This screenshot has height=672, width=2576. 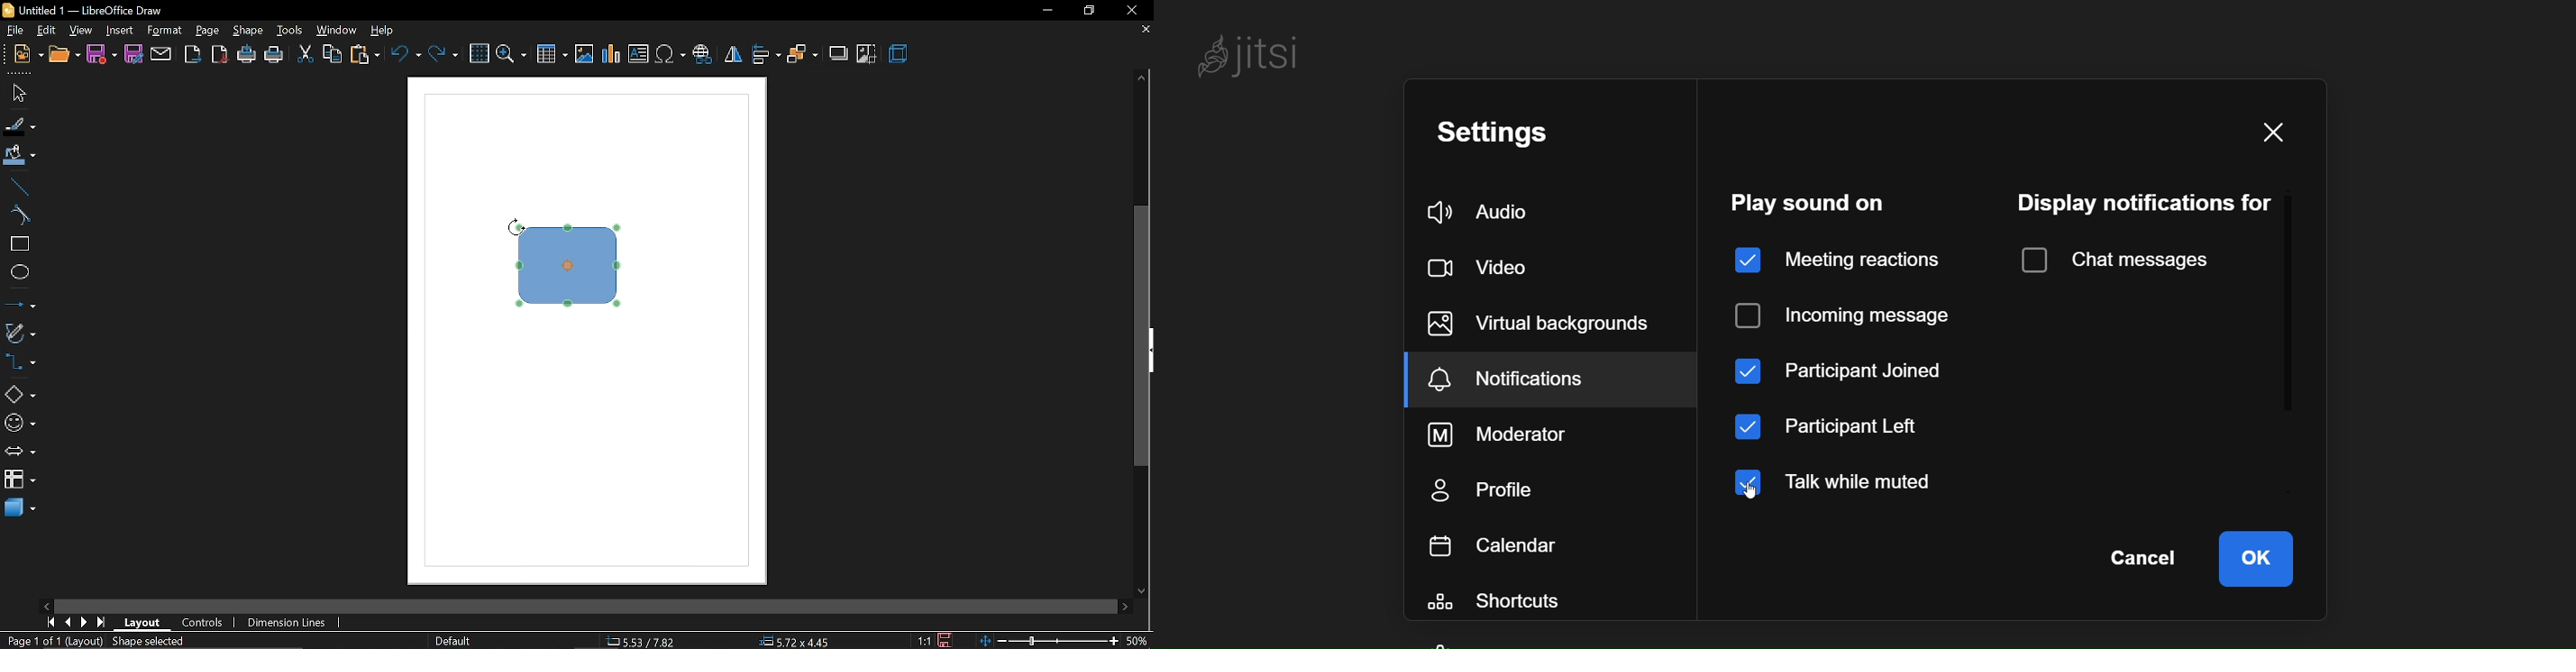 I want to click on display notification for, so click(x=2143, y=200).